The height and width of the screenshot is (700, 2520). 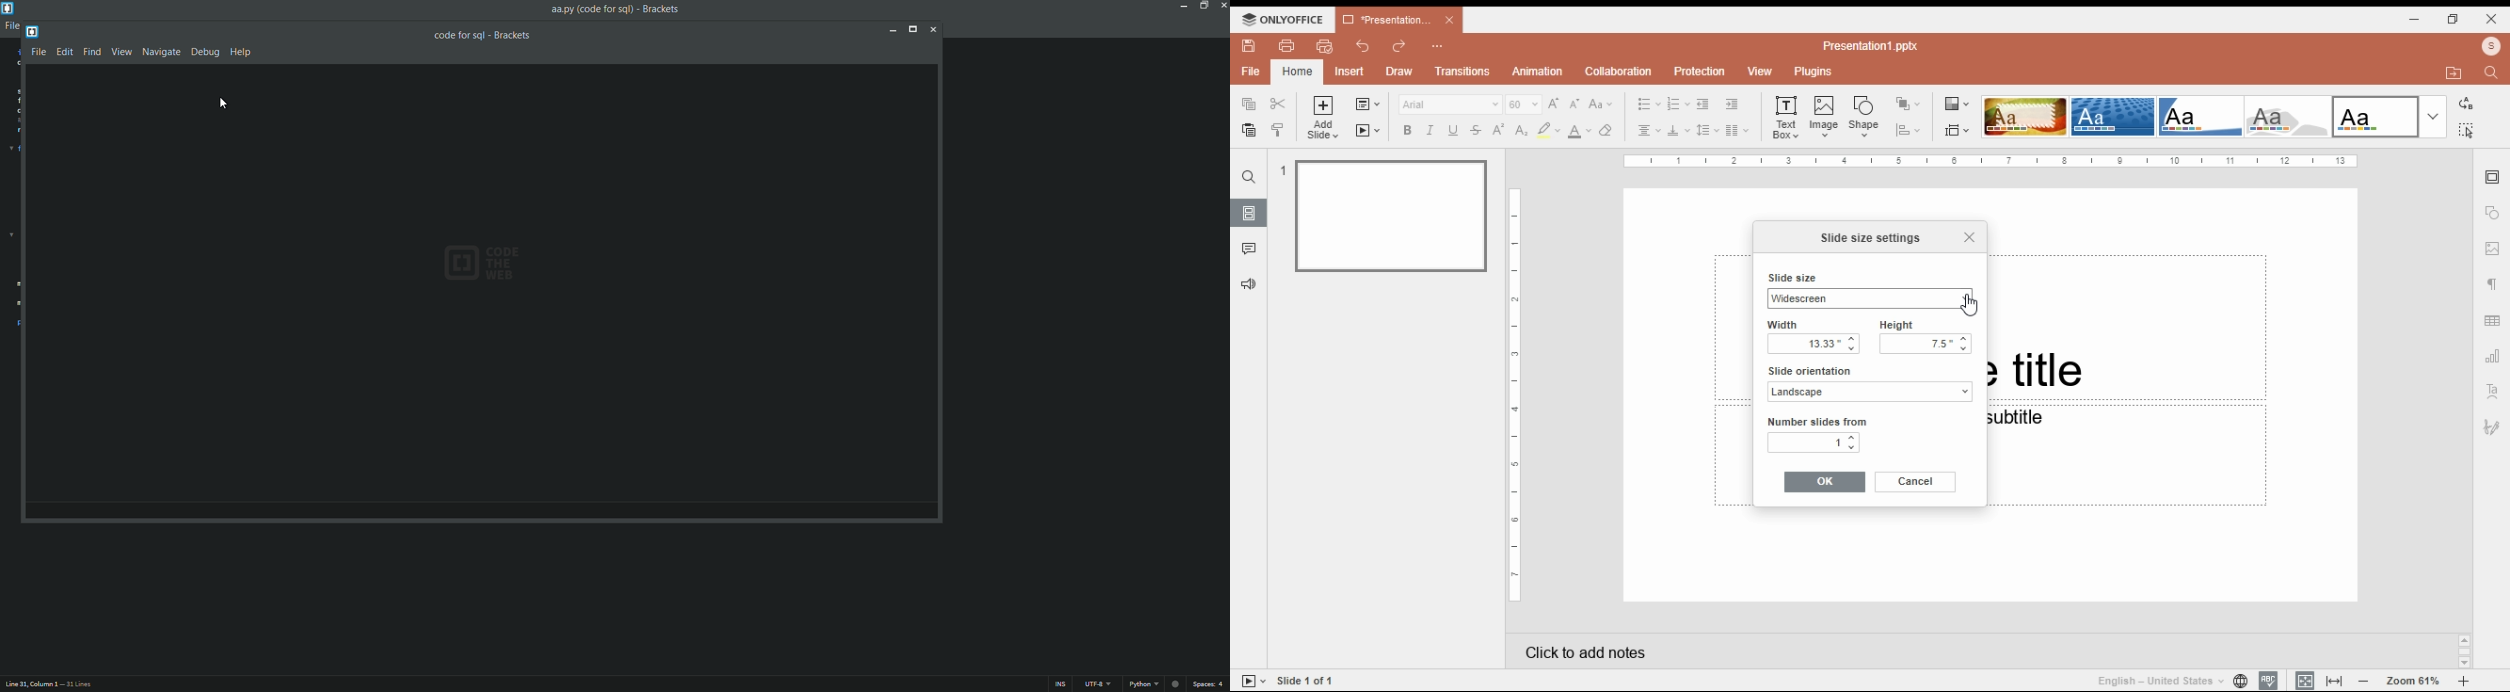 What do you see at coordinates (1864, 371) in the screenshot?
I see `slide orientation` at bounding box center [1864, 371].